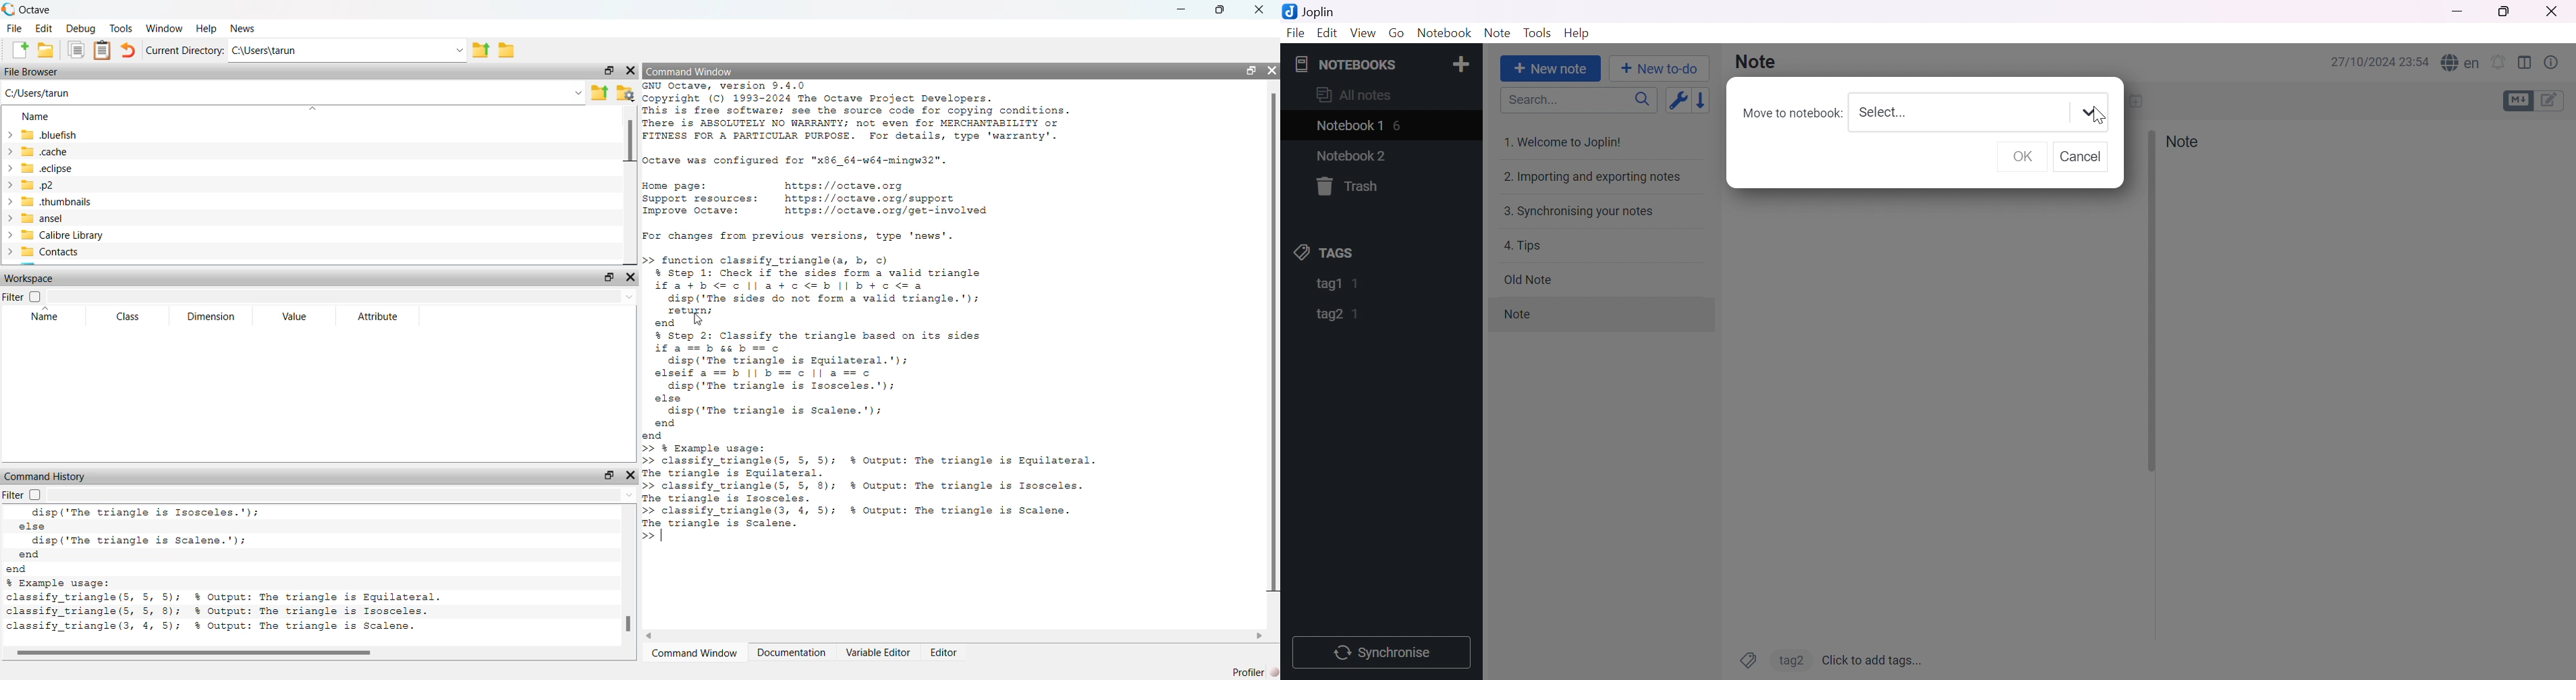 Image resolution: width=2576 pixels, height=700 pixels. Describe the element at coordinates (2550, 10) in the screenshot. I see `Close` at that location.